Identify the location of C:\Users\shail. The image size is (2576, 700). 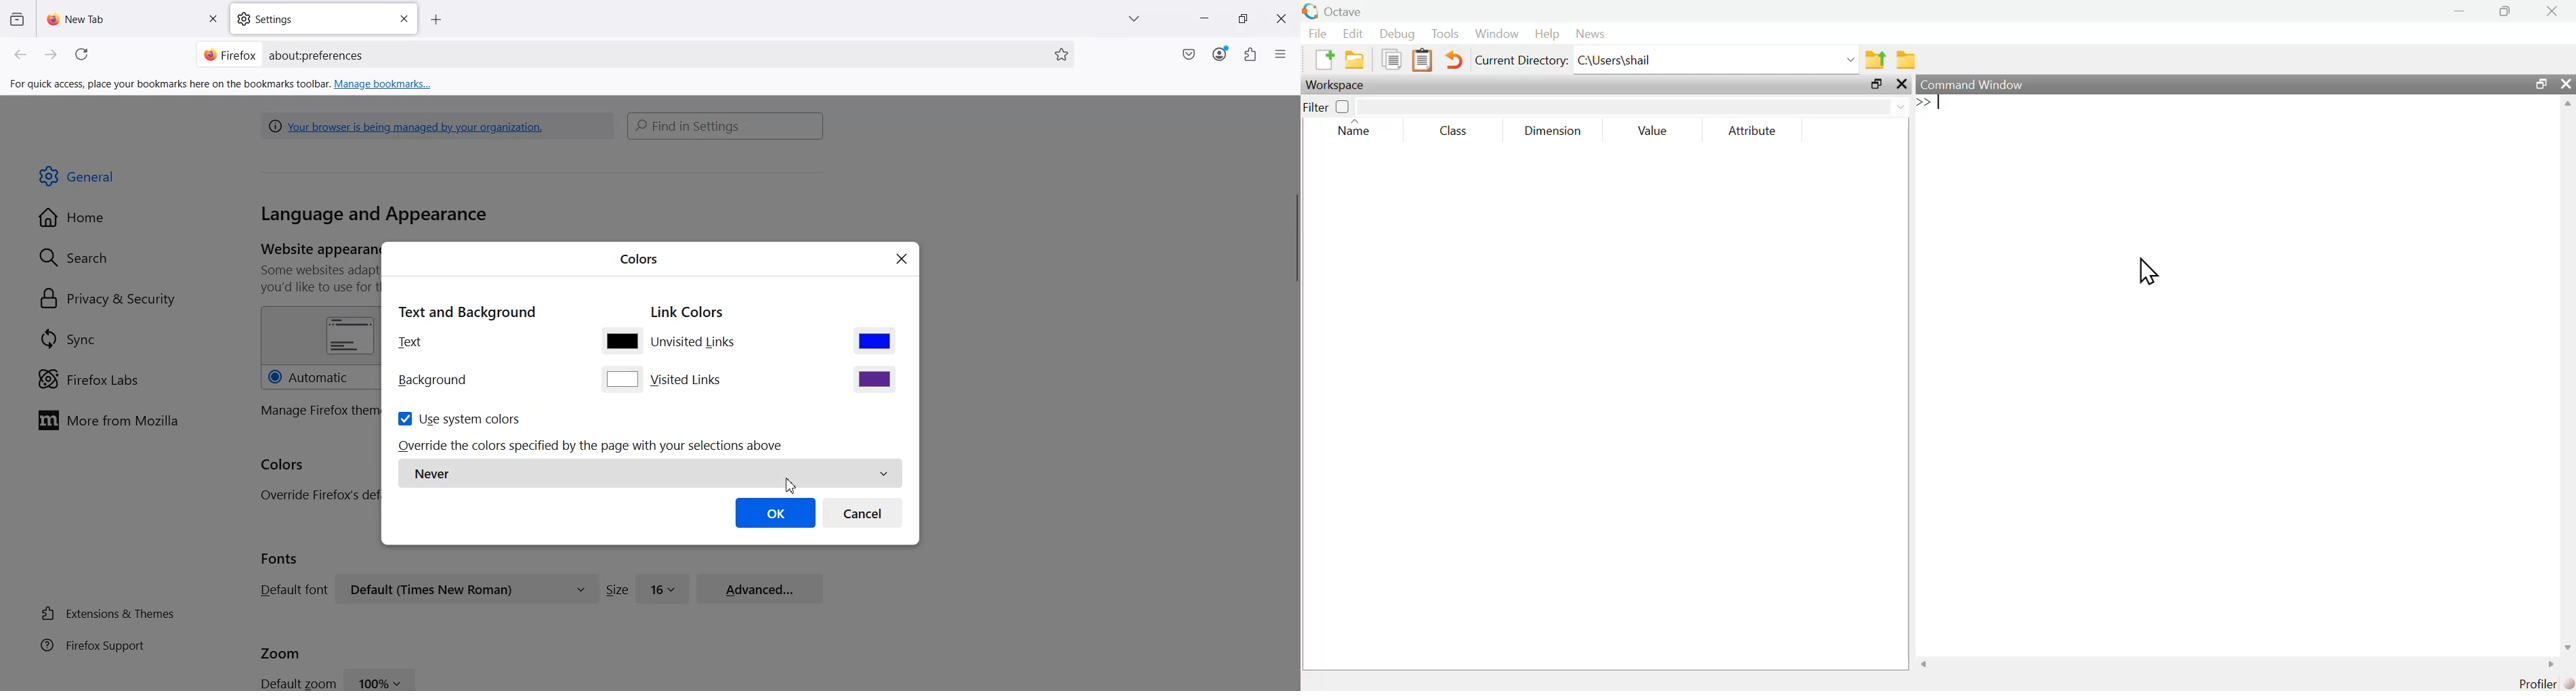
(1615, 59).